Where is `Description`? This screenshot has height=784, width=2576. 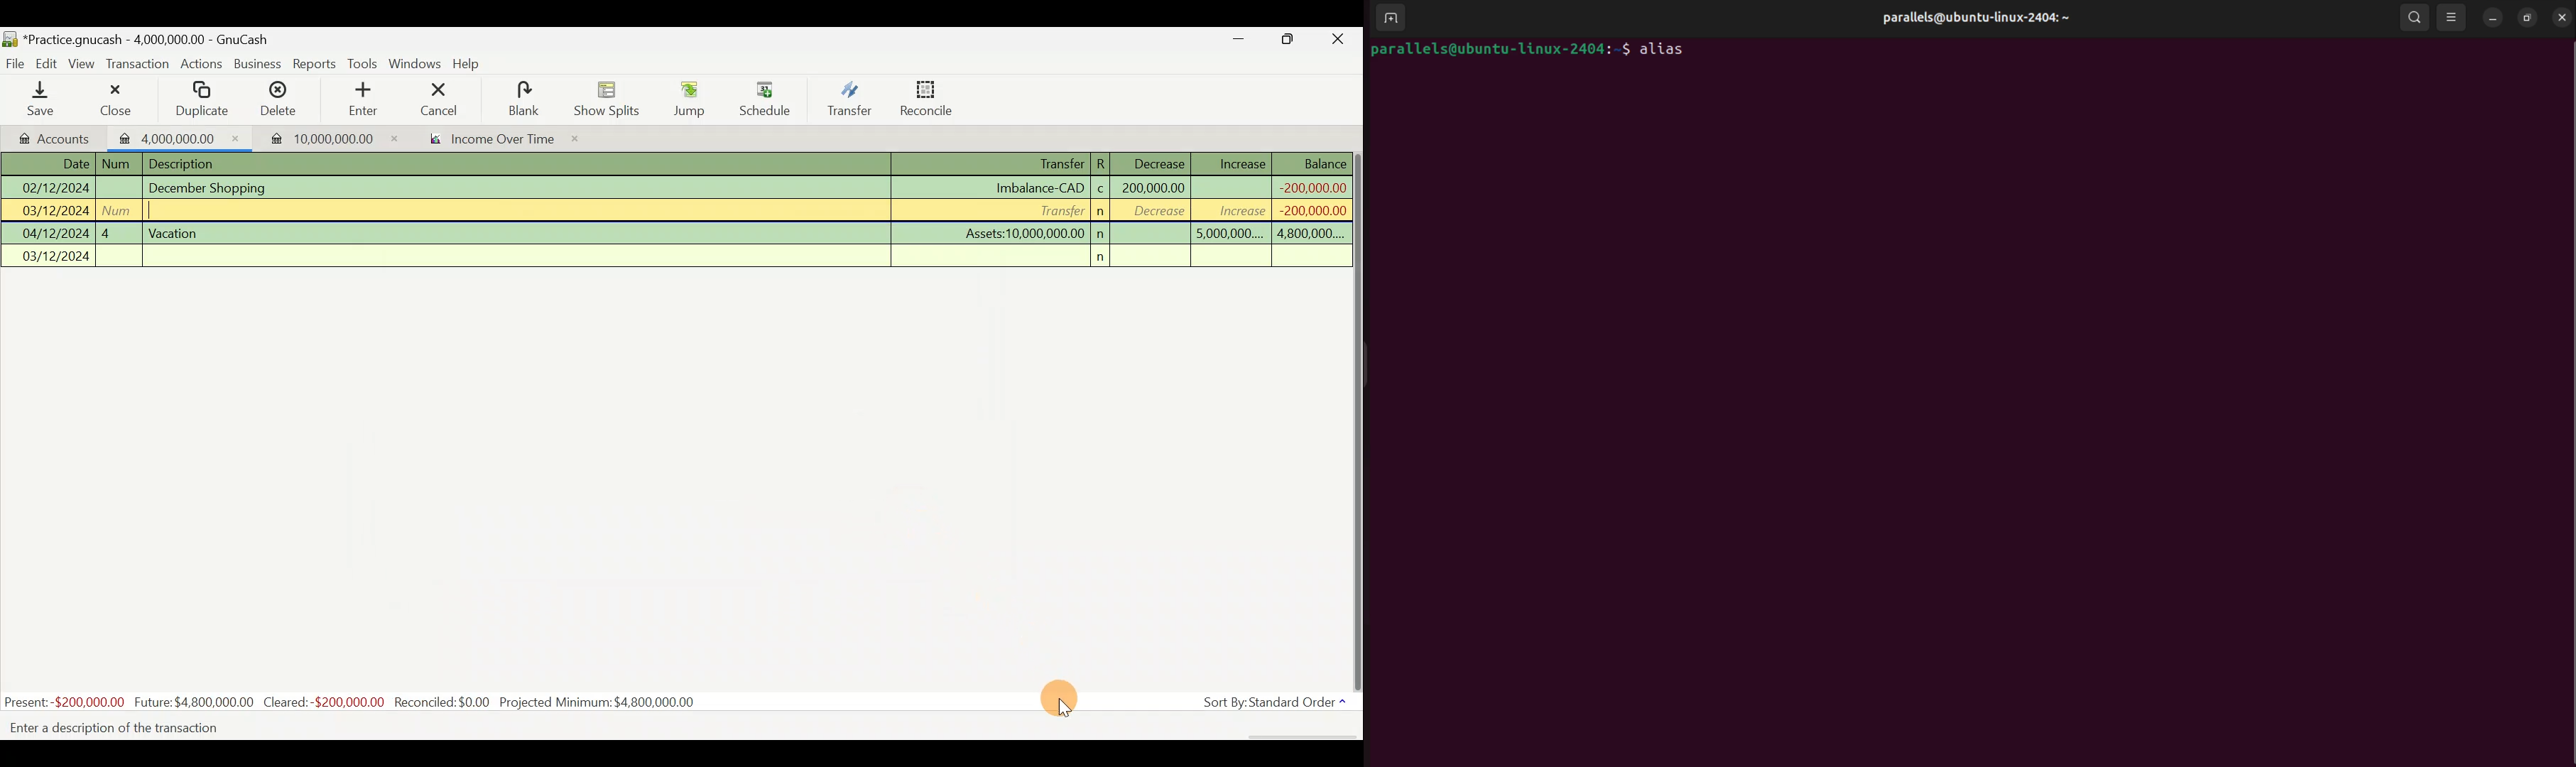
Description is located at coordinates (186, 162).